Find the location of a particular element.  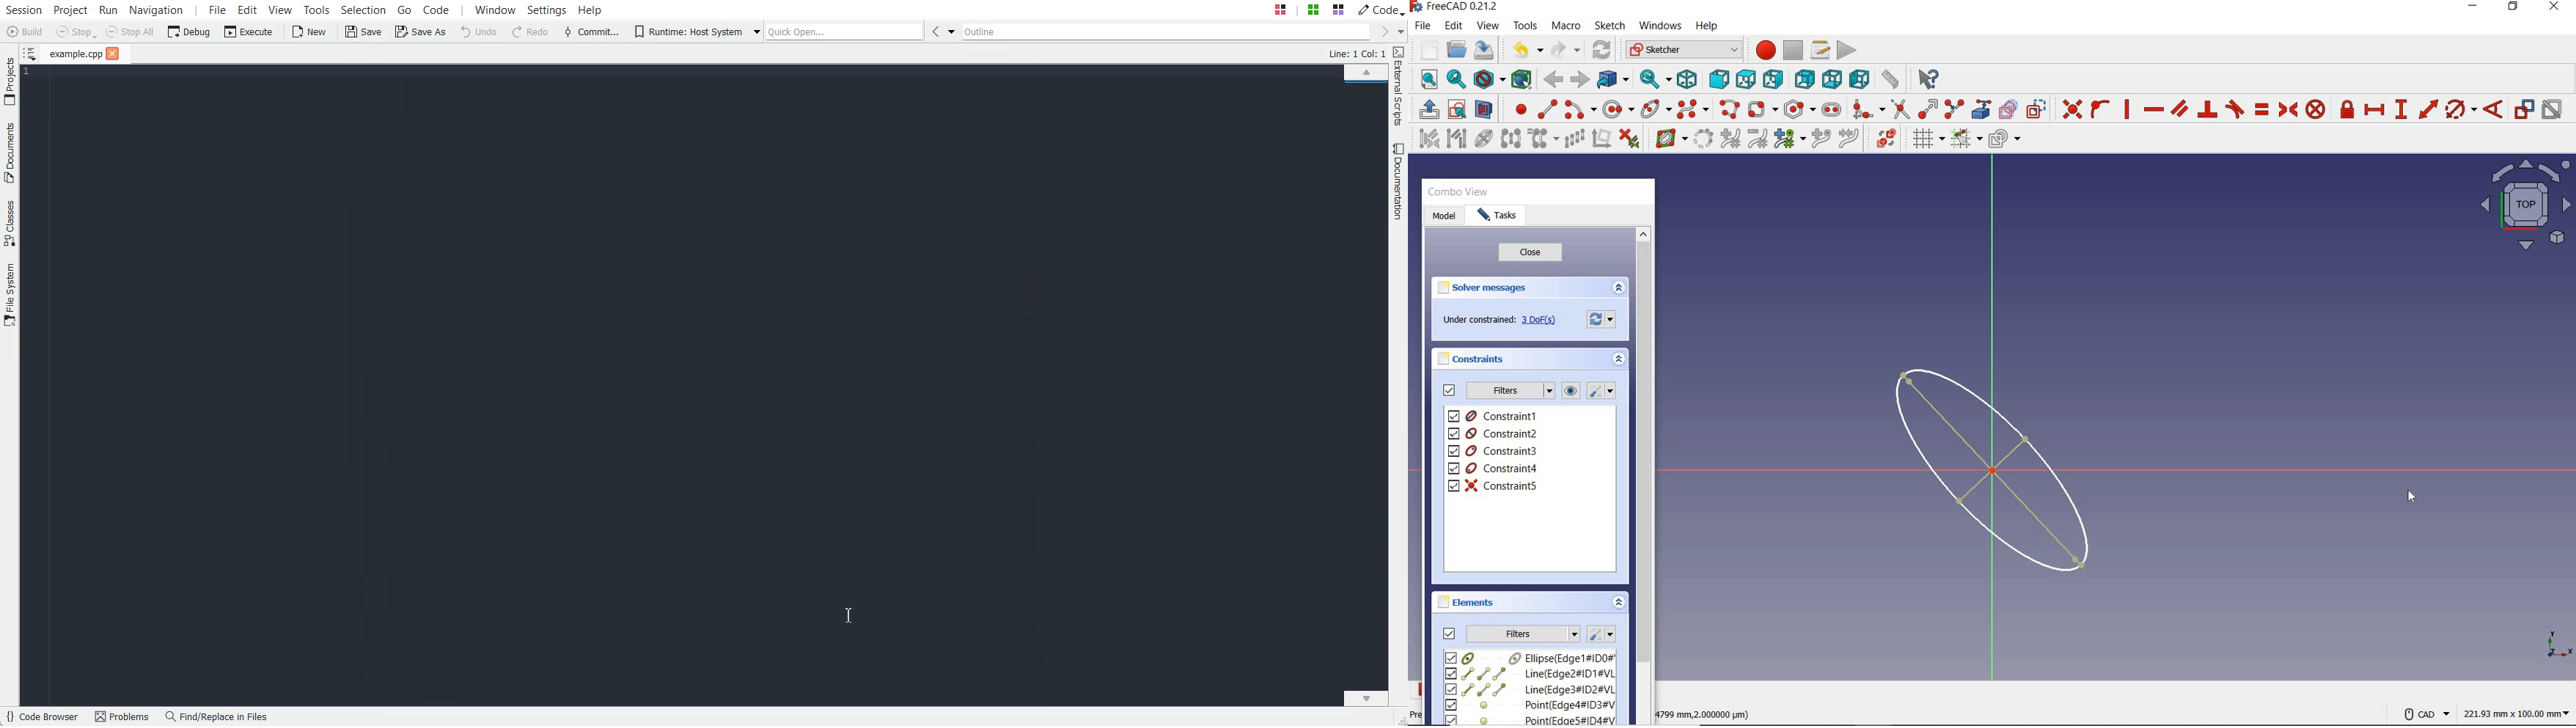

measure distance is located at coordinates (1891, 77).